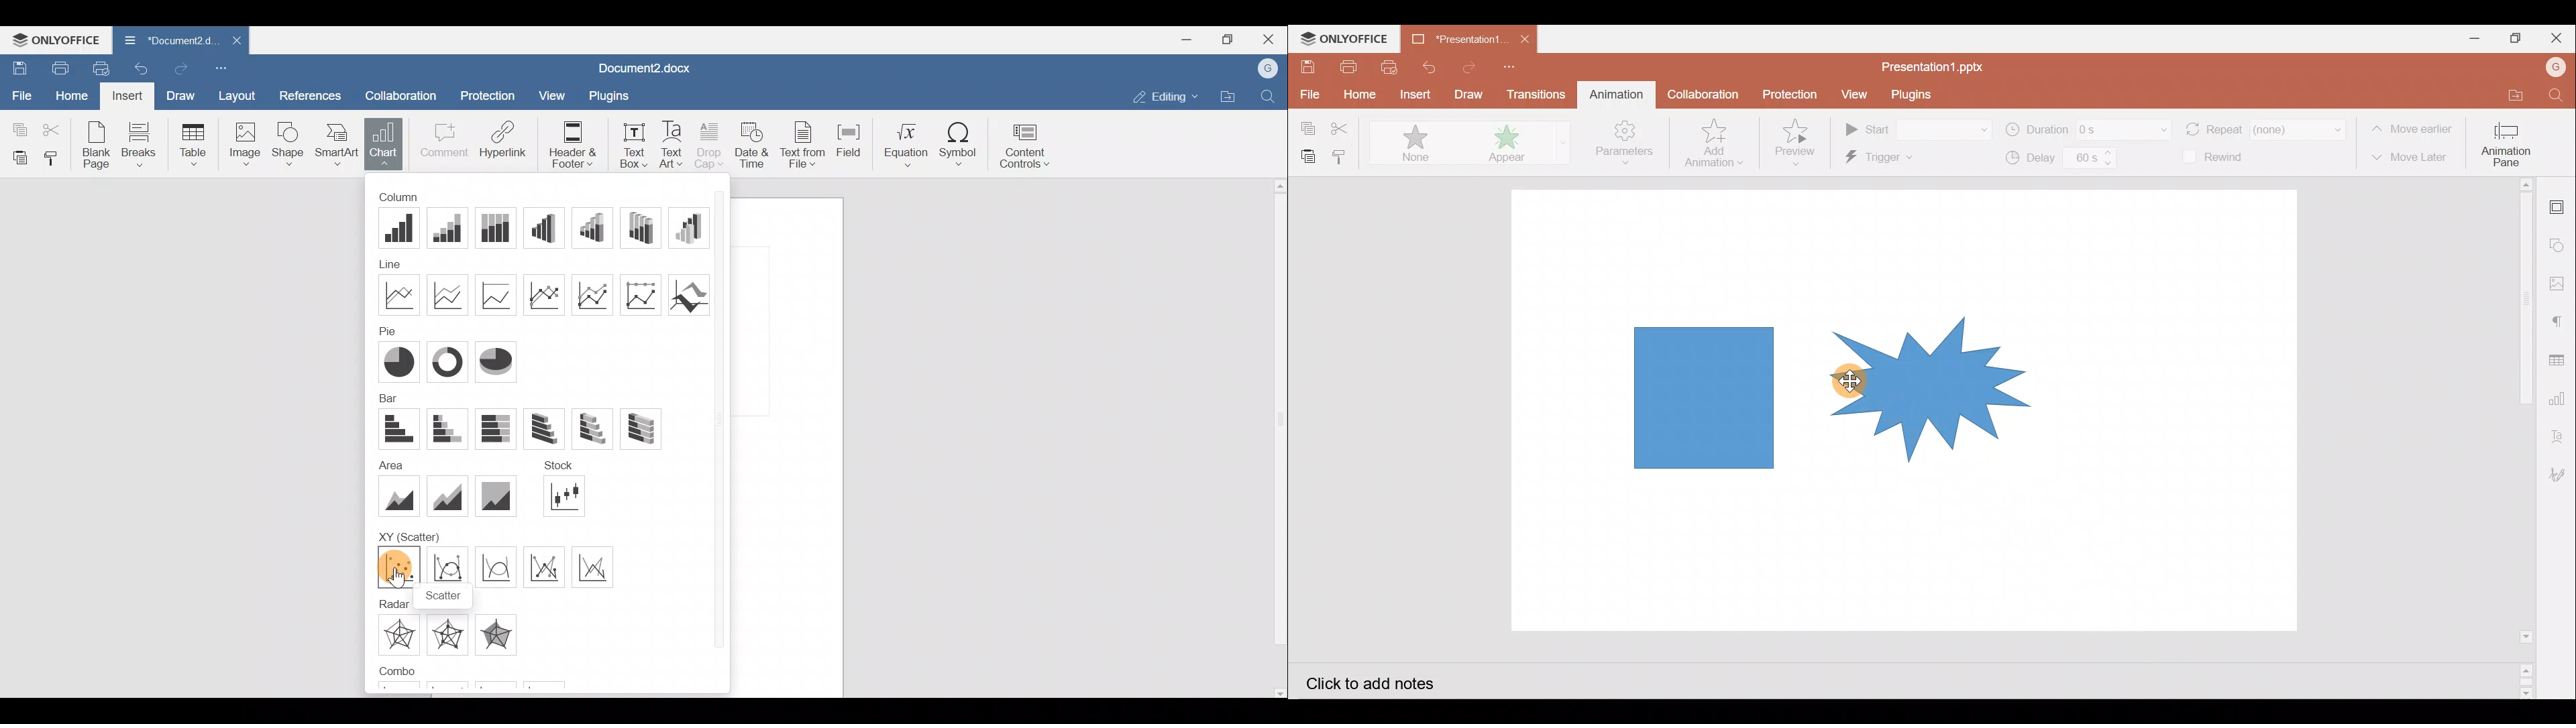 This screenshot has height=728, width=2576. I want to click on Editing mode, so click(1162, 97).